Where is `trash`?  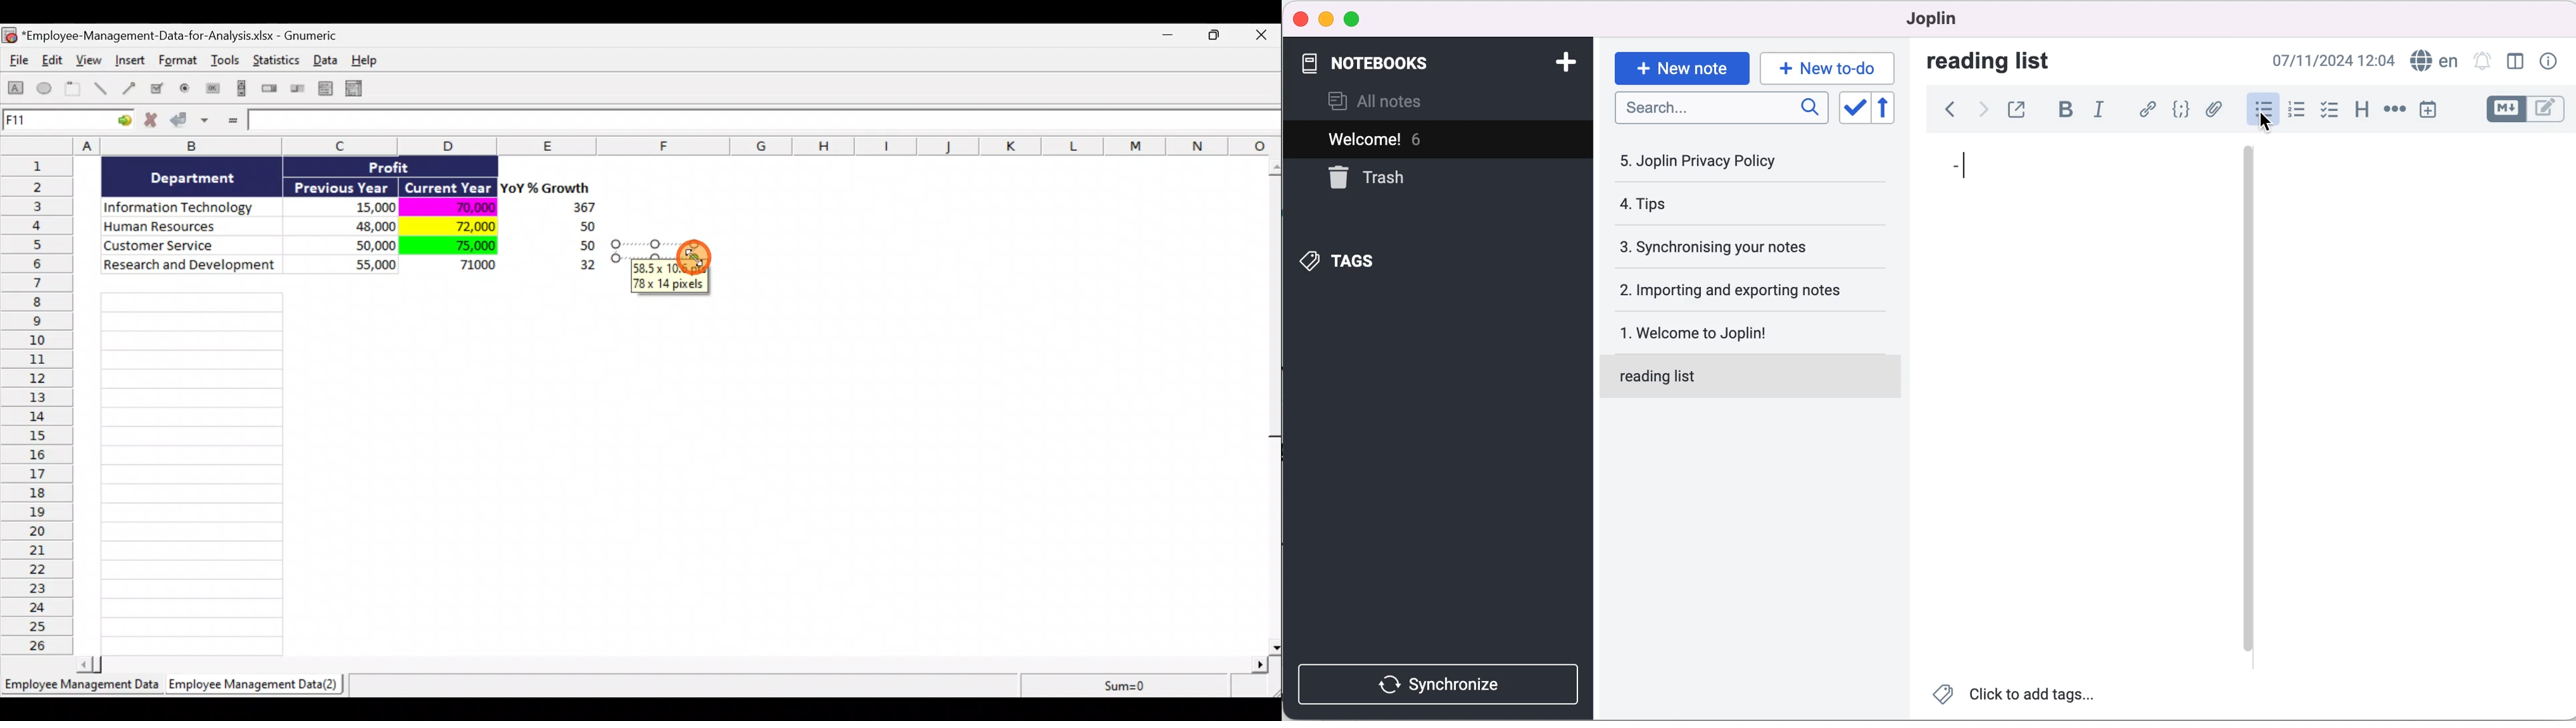 trash is located at coordinates (1380, 183).